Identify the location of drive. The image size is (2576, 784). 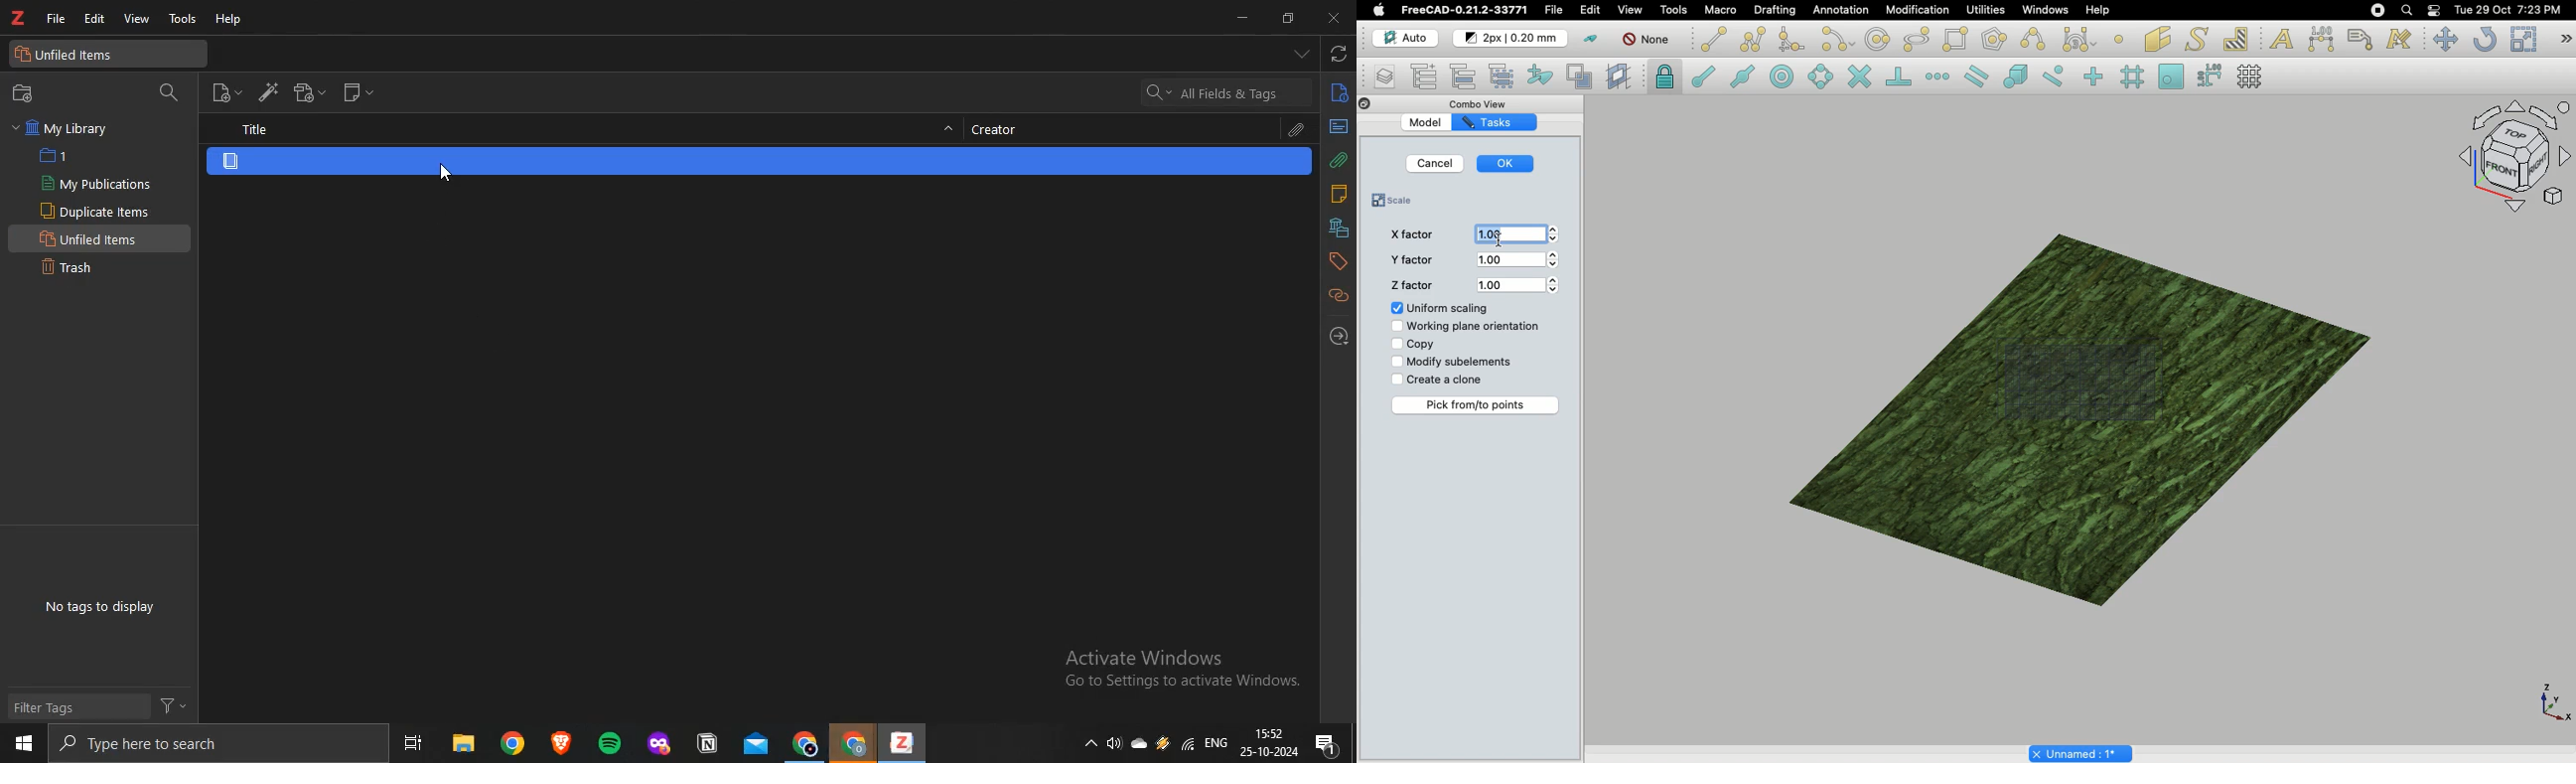
(1163, 742).